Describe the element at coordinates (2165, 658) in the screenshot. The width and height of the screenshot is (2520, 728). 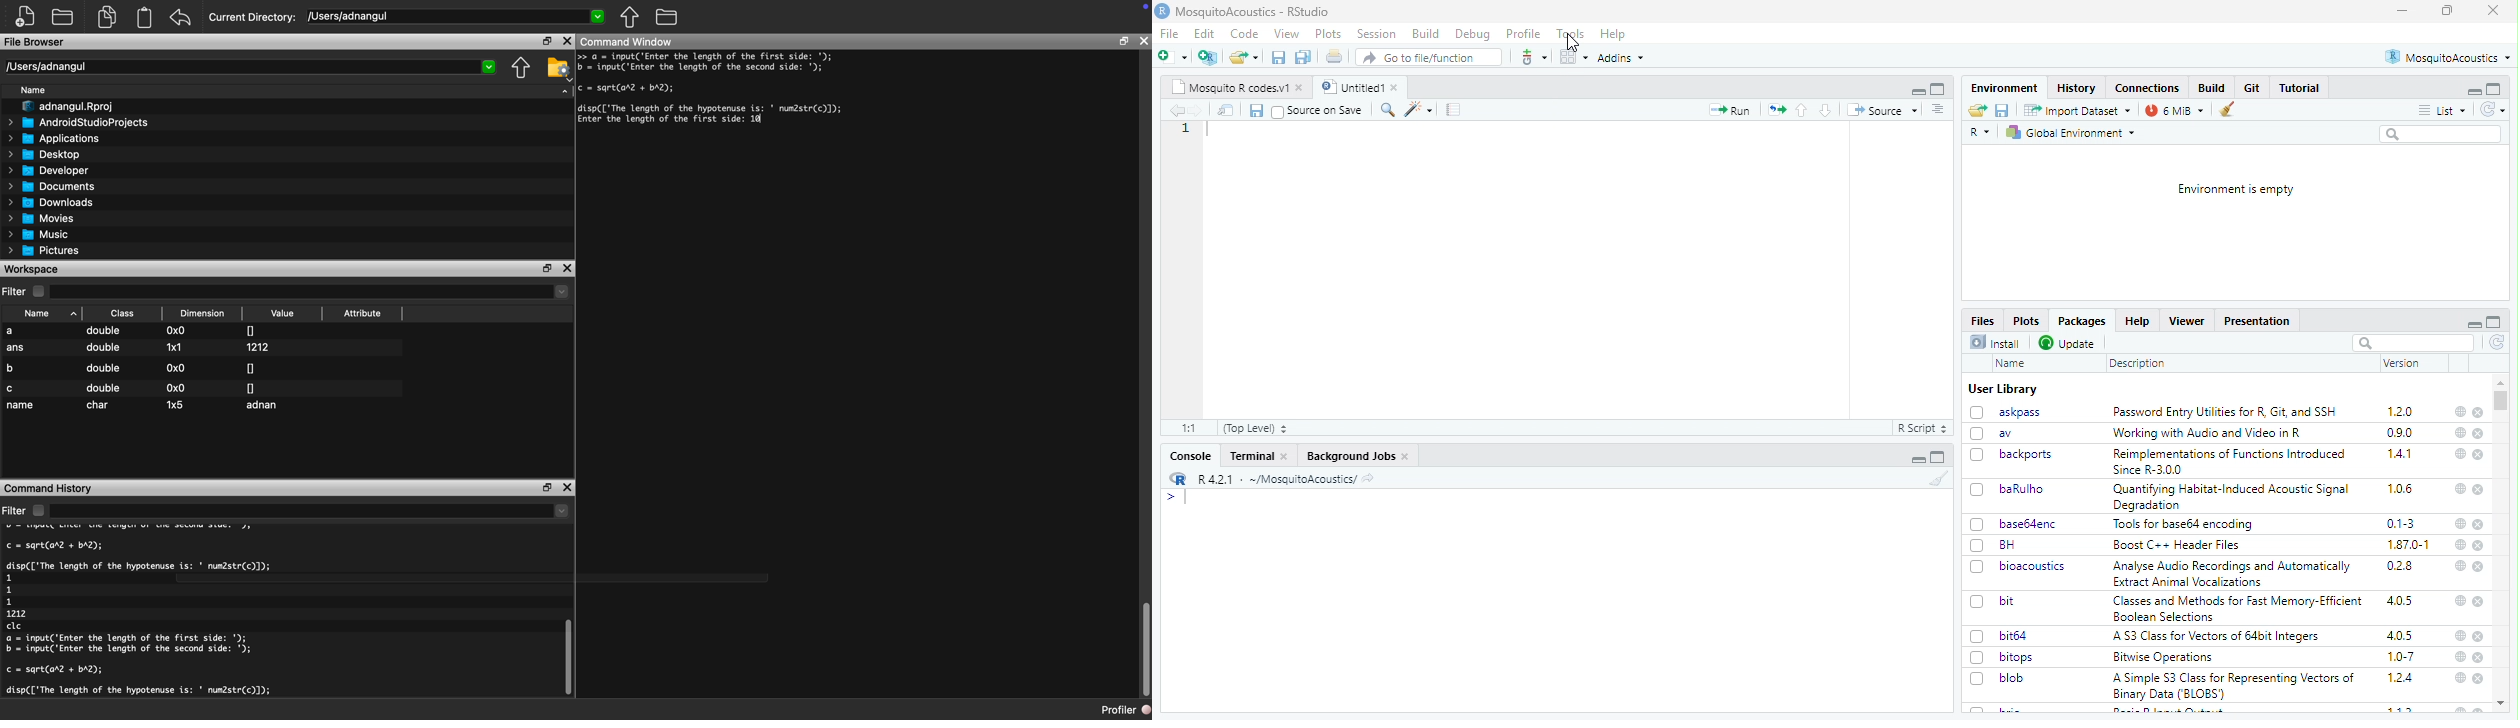
I see `Bitwise Operations` at that location.